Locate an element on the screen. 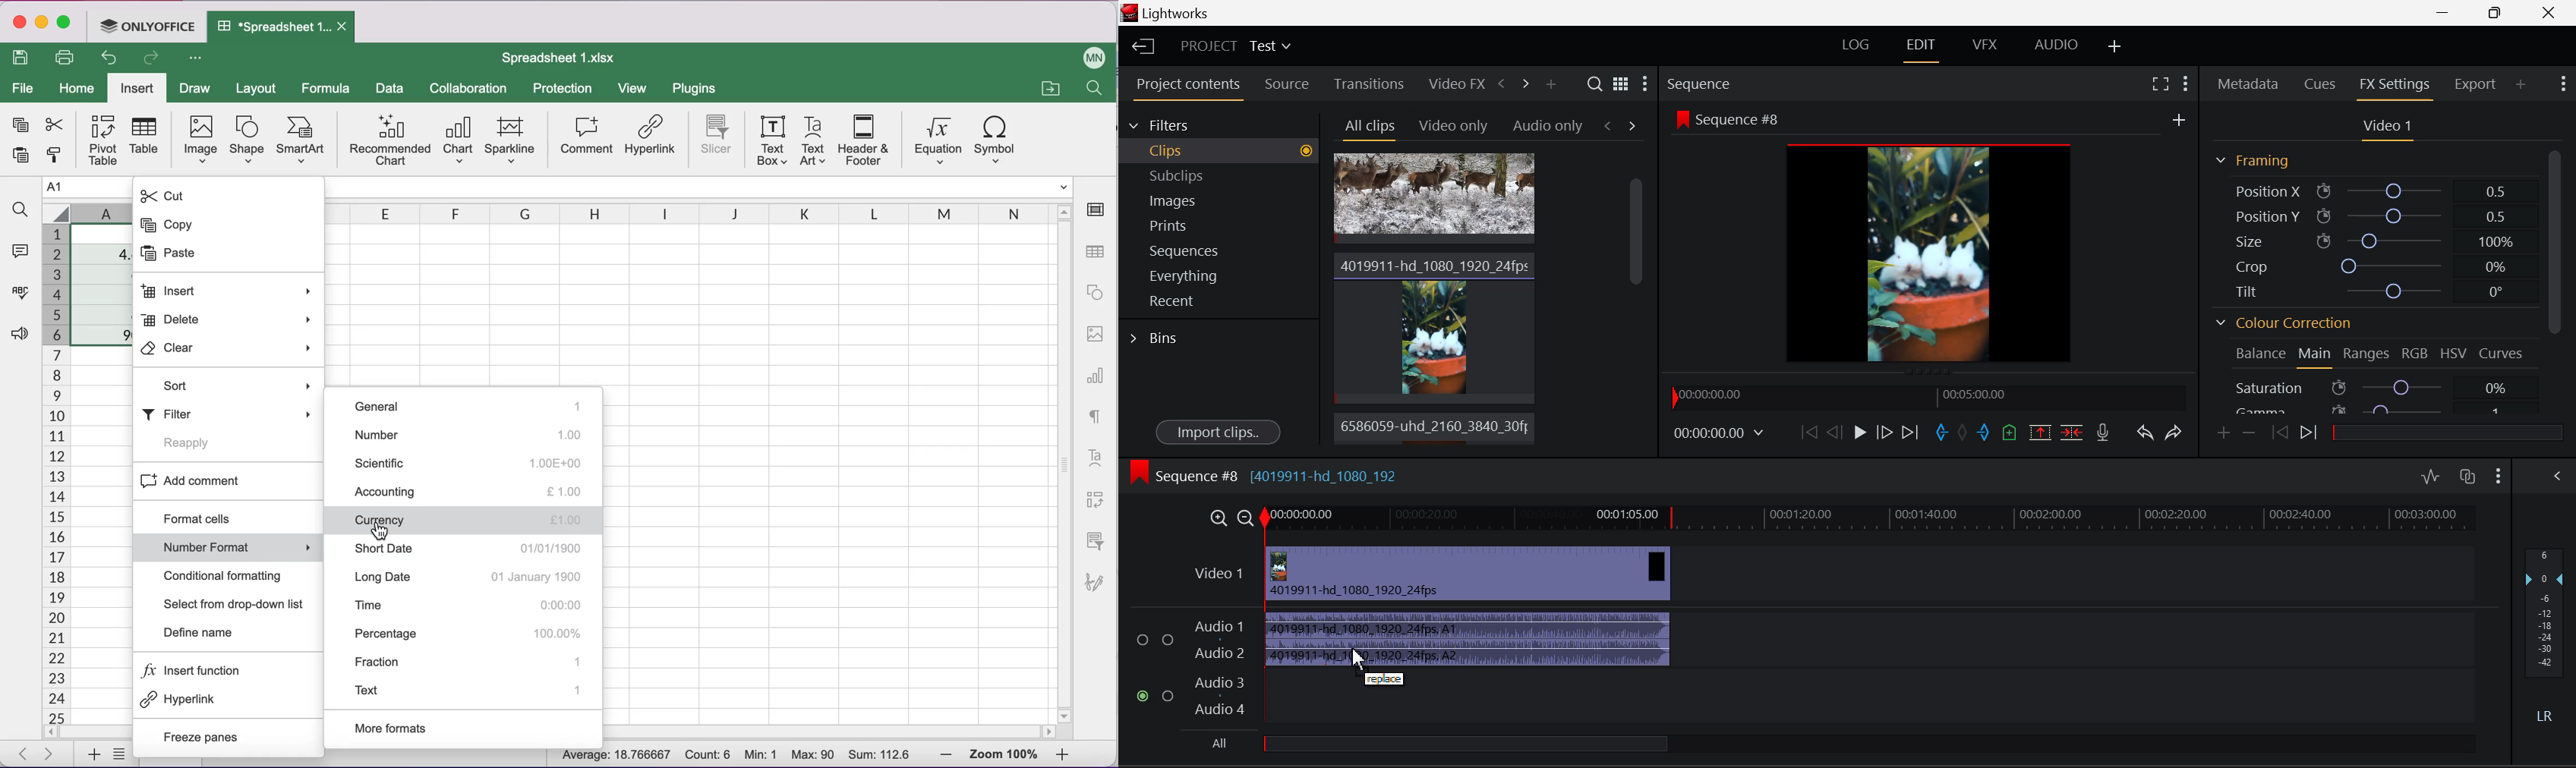  save is located at coordinates (20, 58).